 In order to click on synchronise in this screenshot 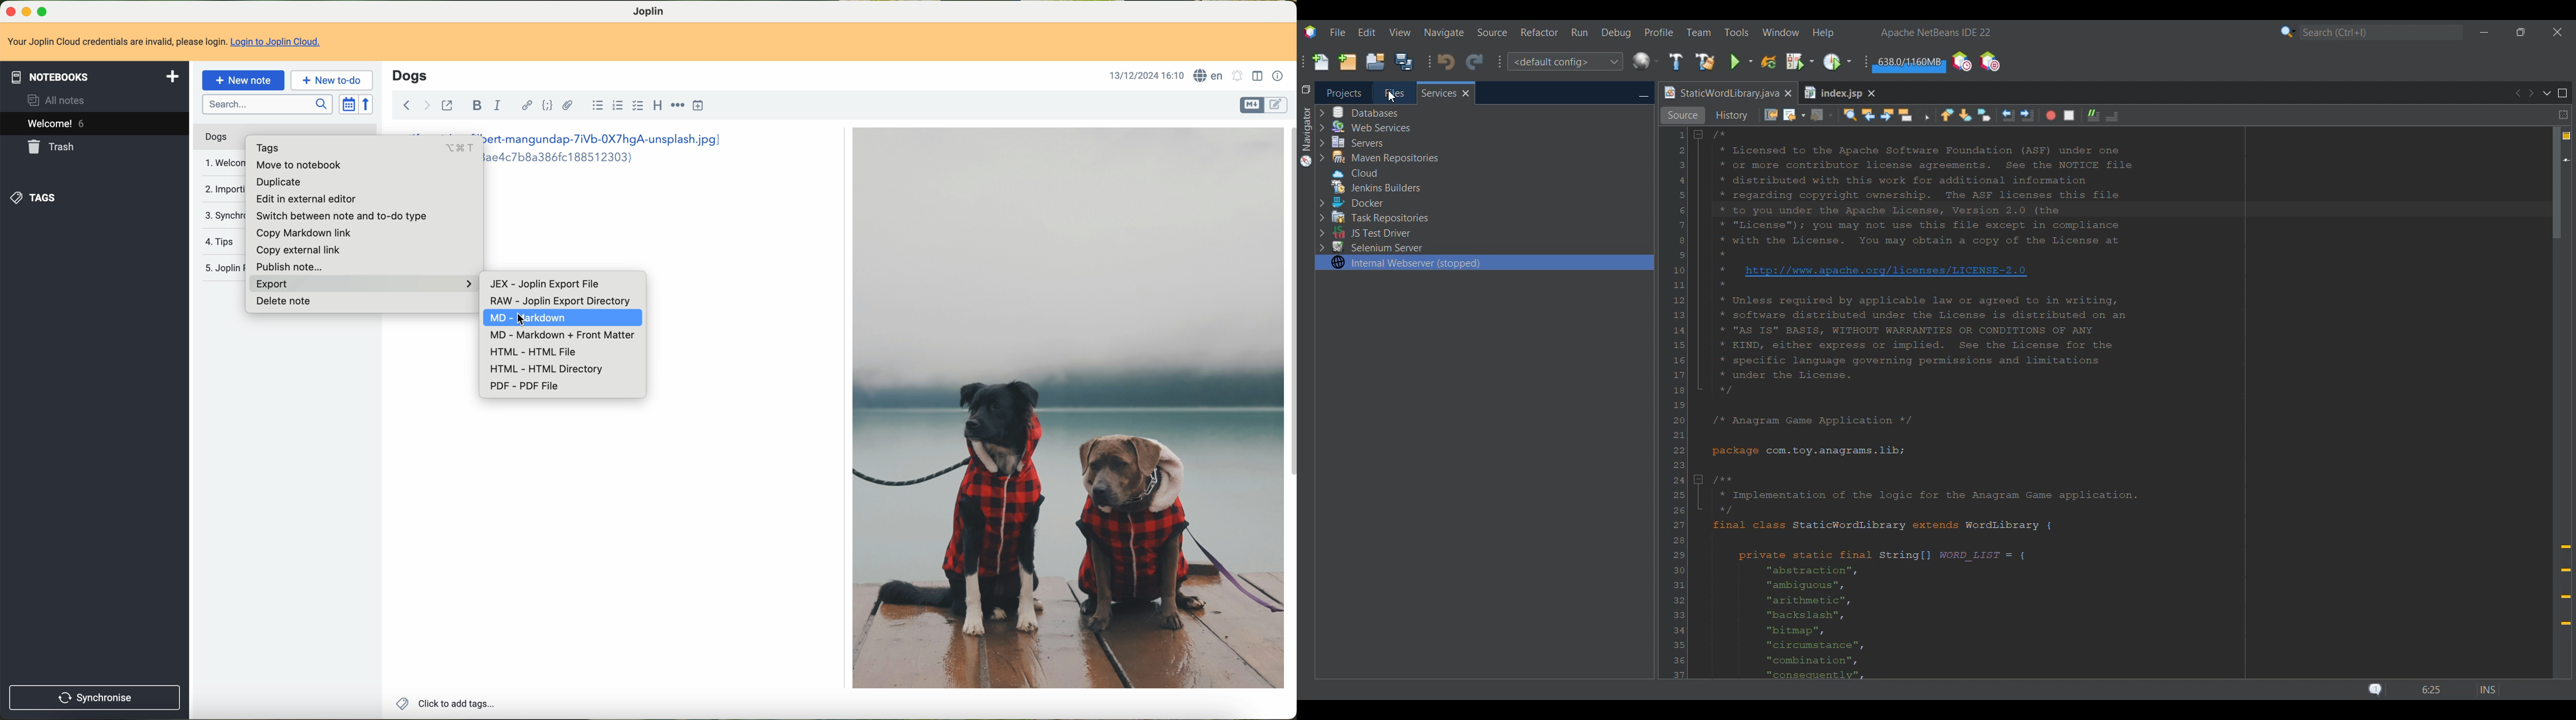, I will do `click(95, 698)`.